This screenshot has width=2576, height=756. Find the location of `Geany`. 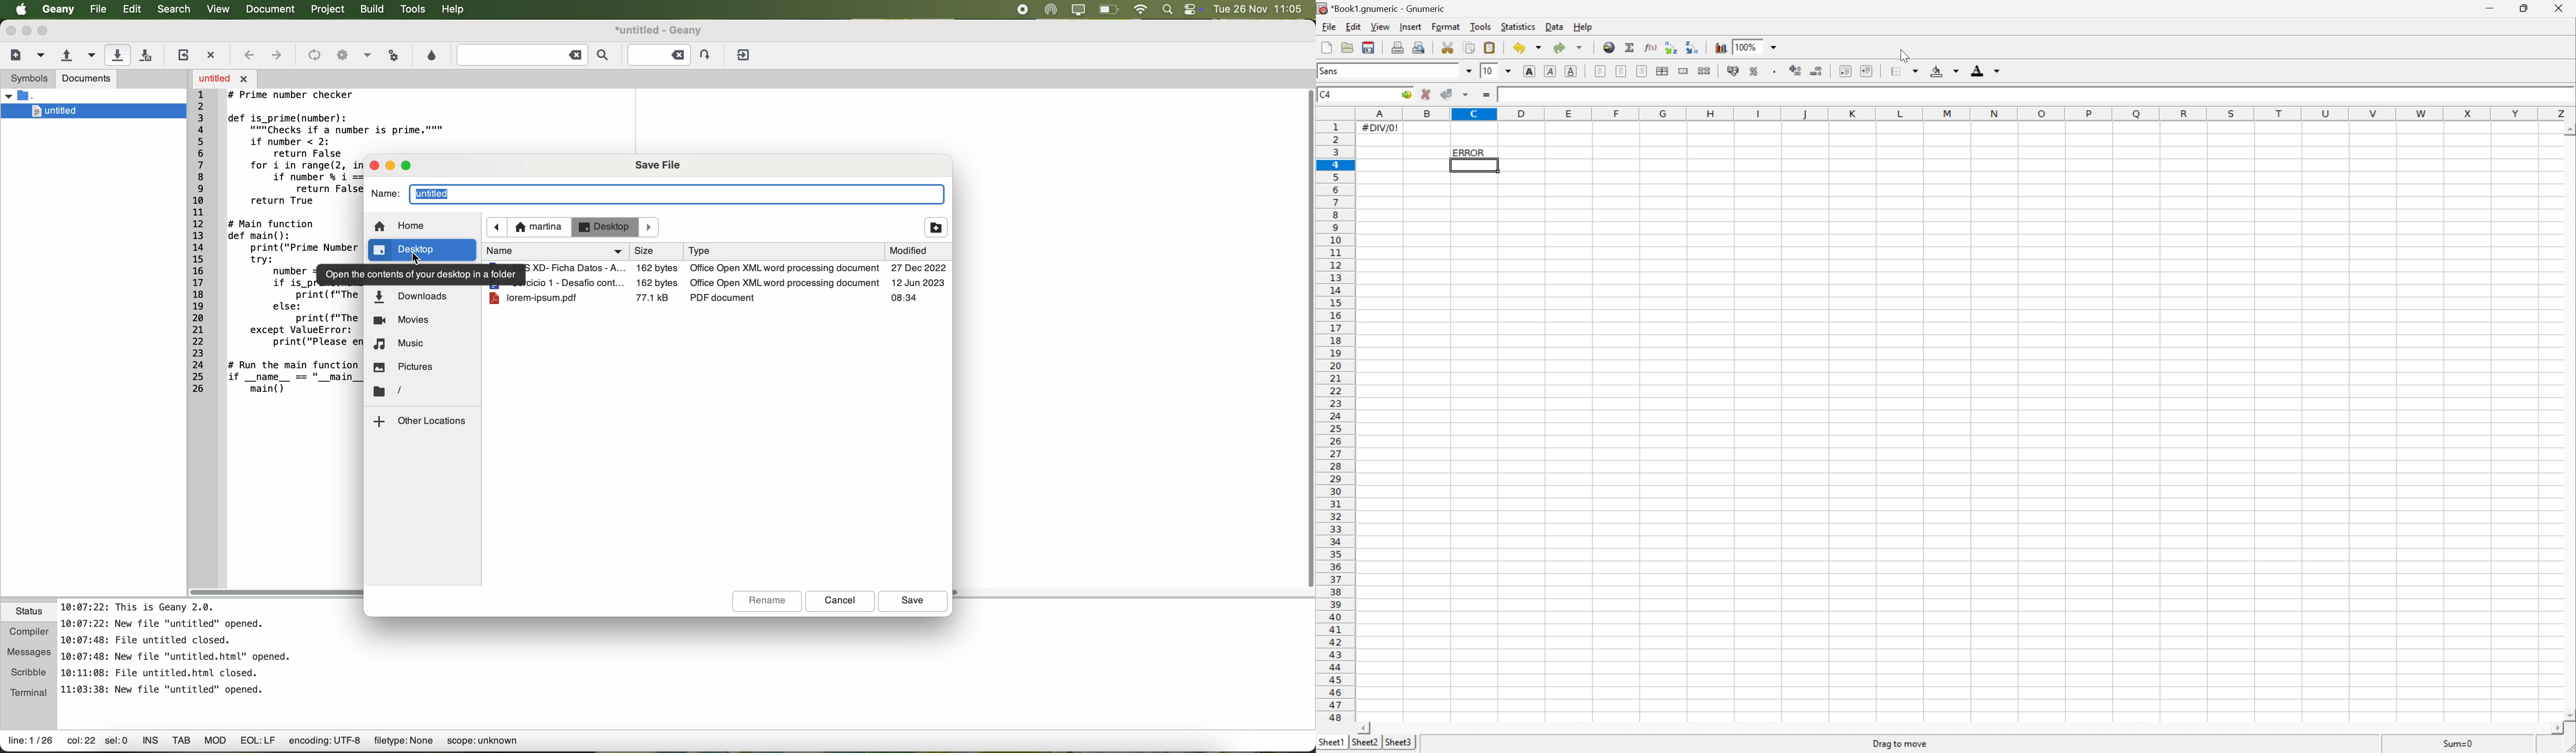

Geany is located at coordinates (58, 10).